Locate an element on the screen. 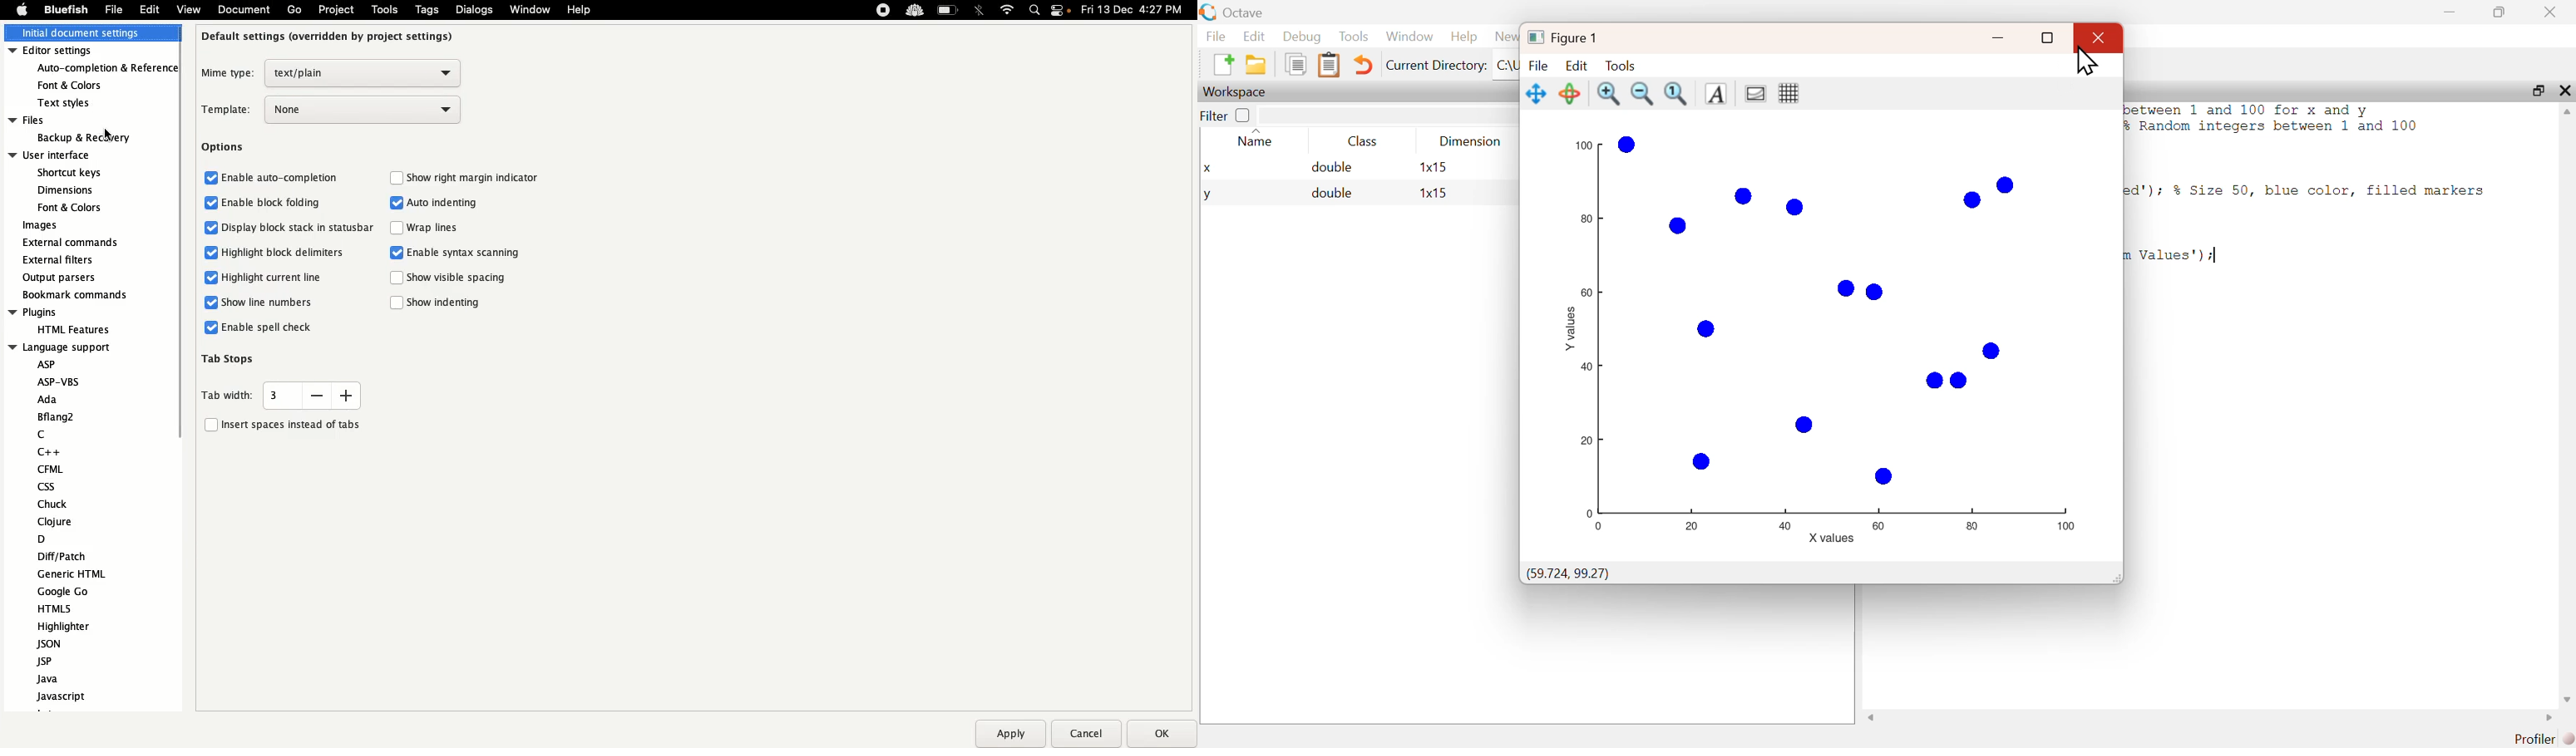 The image size is (2576, 756). Highlighter current line is located at coordinates (266, 278).